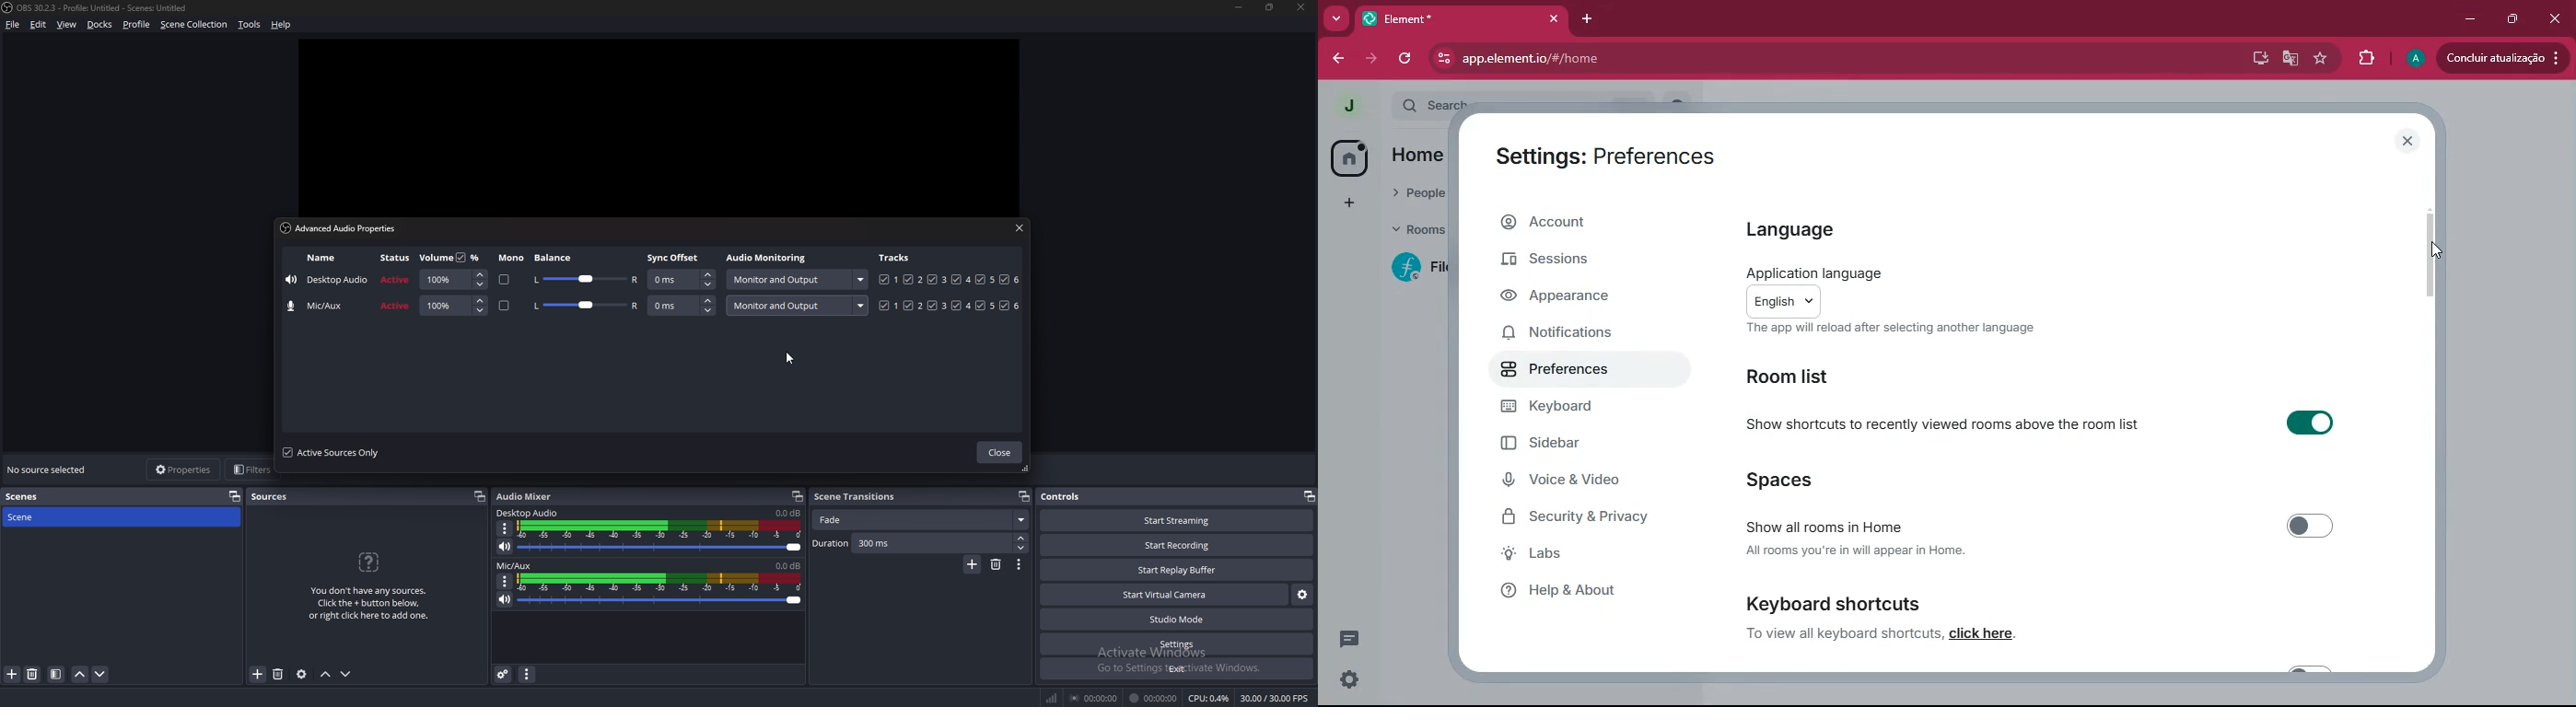 The height and width of the screenshot is (728, 2576). What do you see at coordinates (339, 227) in the screenshot?
I see `advanced audio properties` at bounding box center [339, 227].